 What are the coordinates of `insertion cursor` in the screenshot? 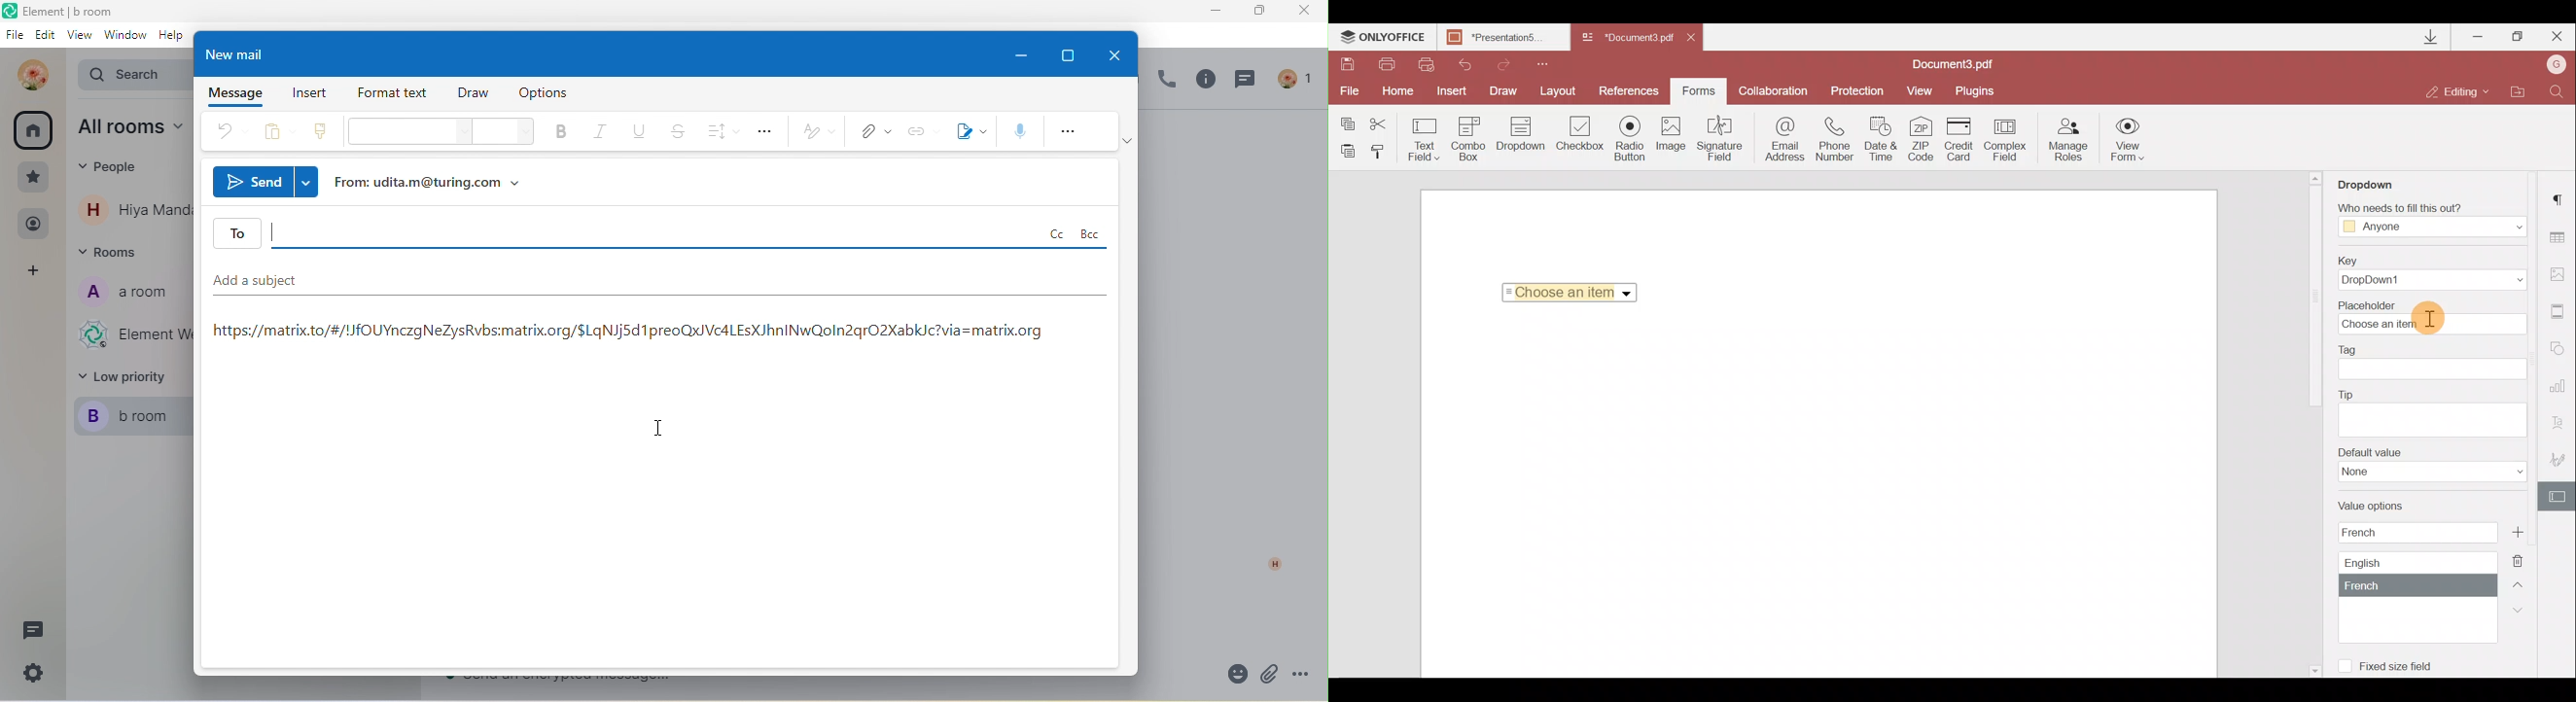 It's located at (659, 428).